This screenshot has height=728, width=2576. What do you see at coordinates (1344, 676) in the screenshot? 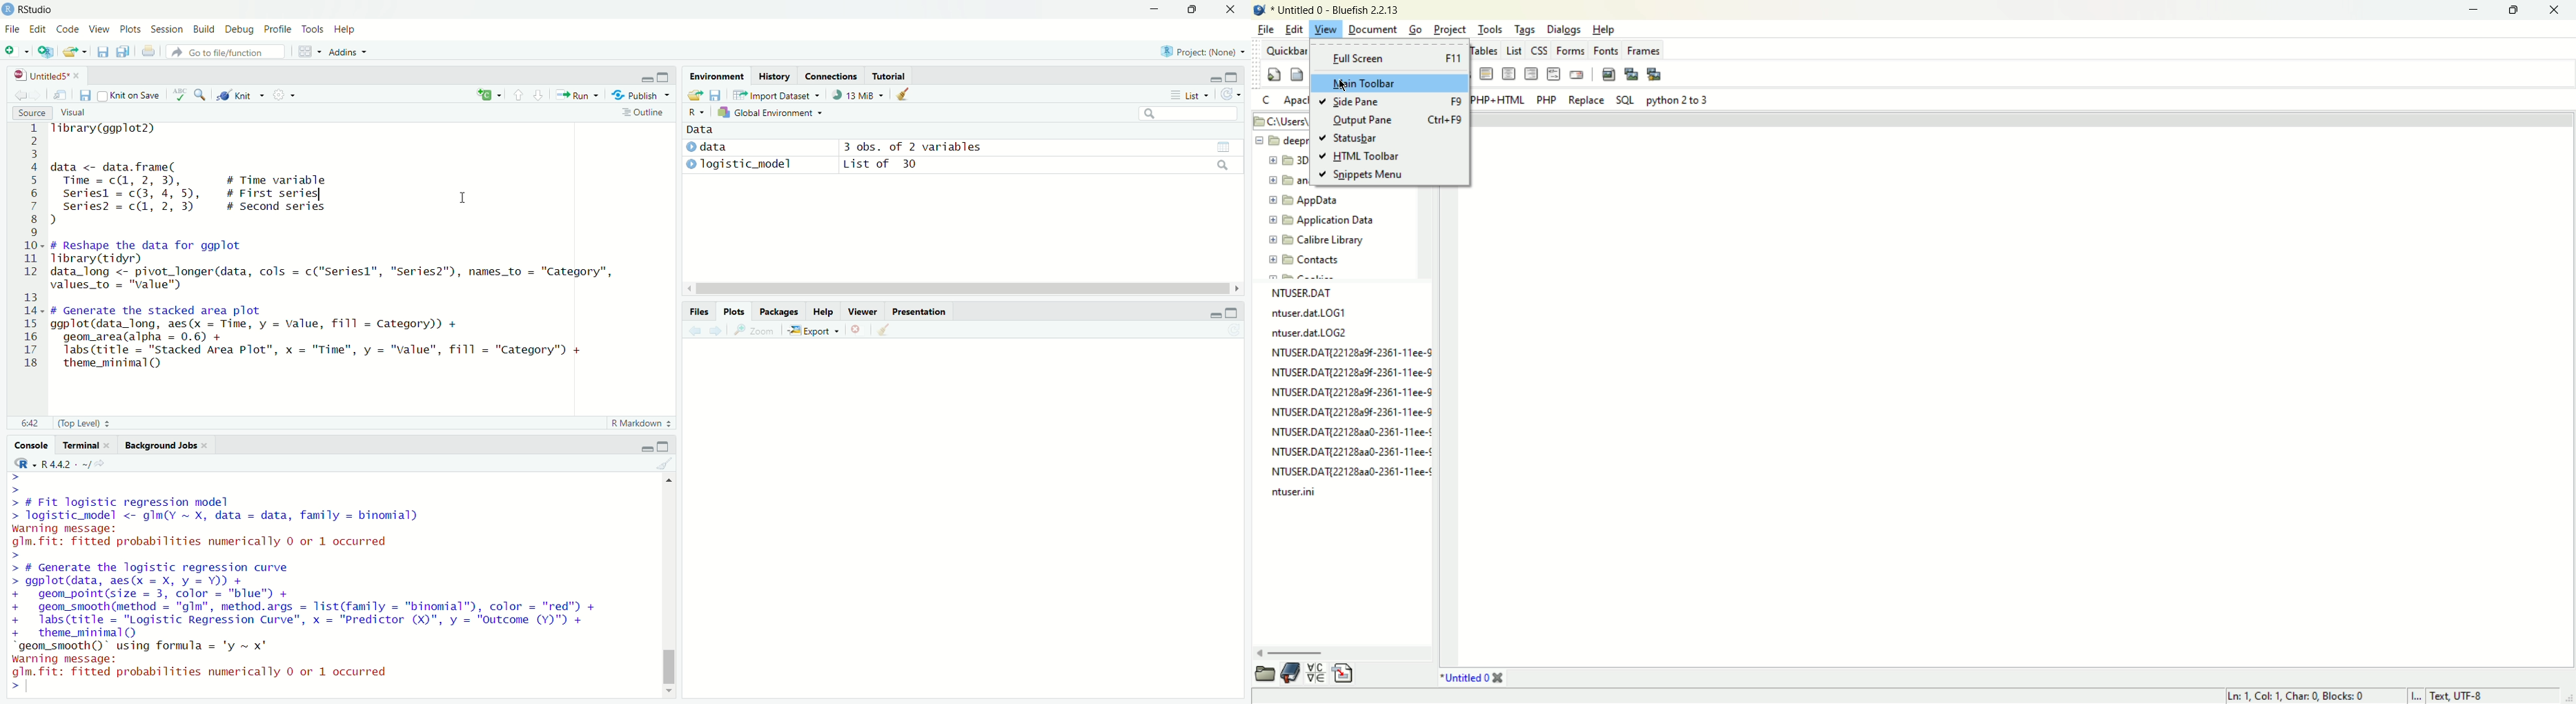
I see `snippet` at bounding box center [1344, 676].